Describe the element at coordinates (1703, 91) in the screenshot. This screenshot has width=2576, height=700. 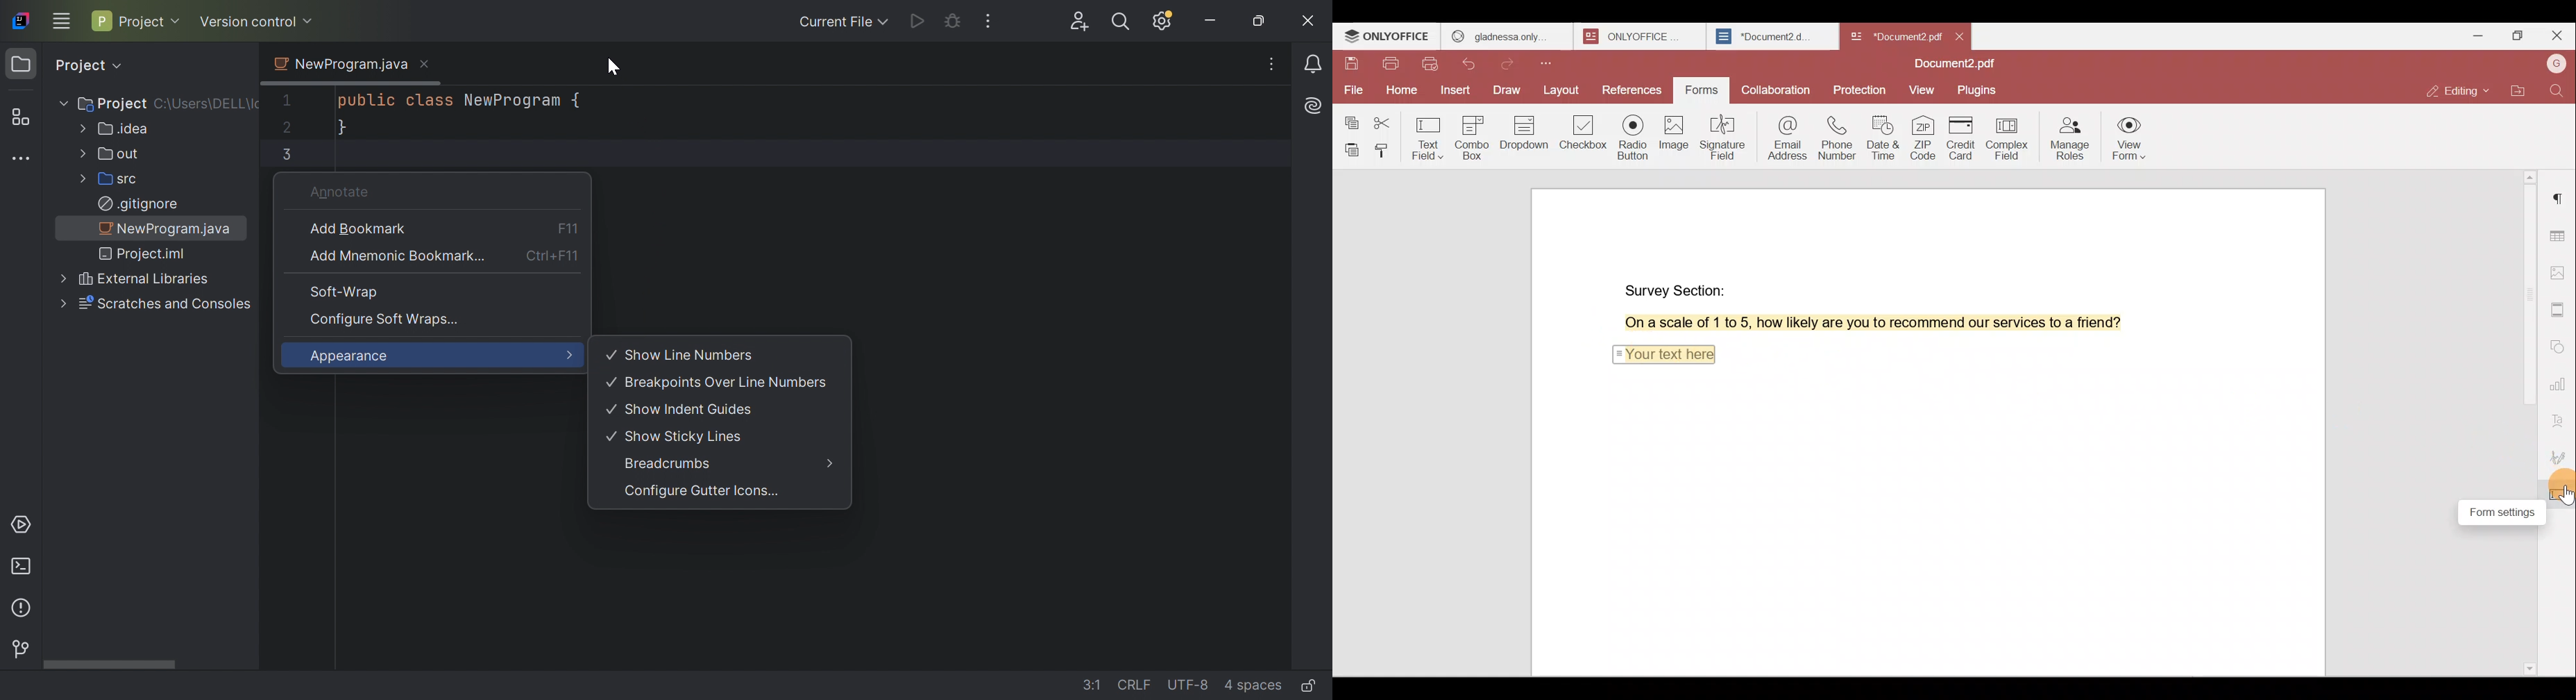
I see `Forms` at that location.